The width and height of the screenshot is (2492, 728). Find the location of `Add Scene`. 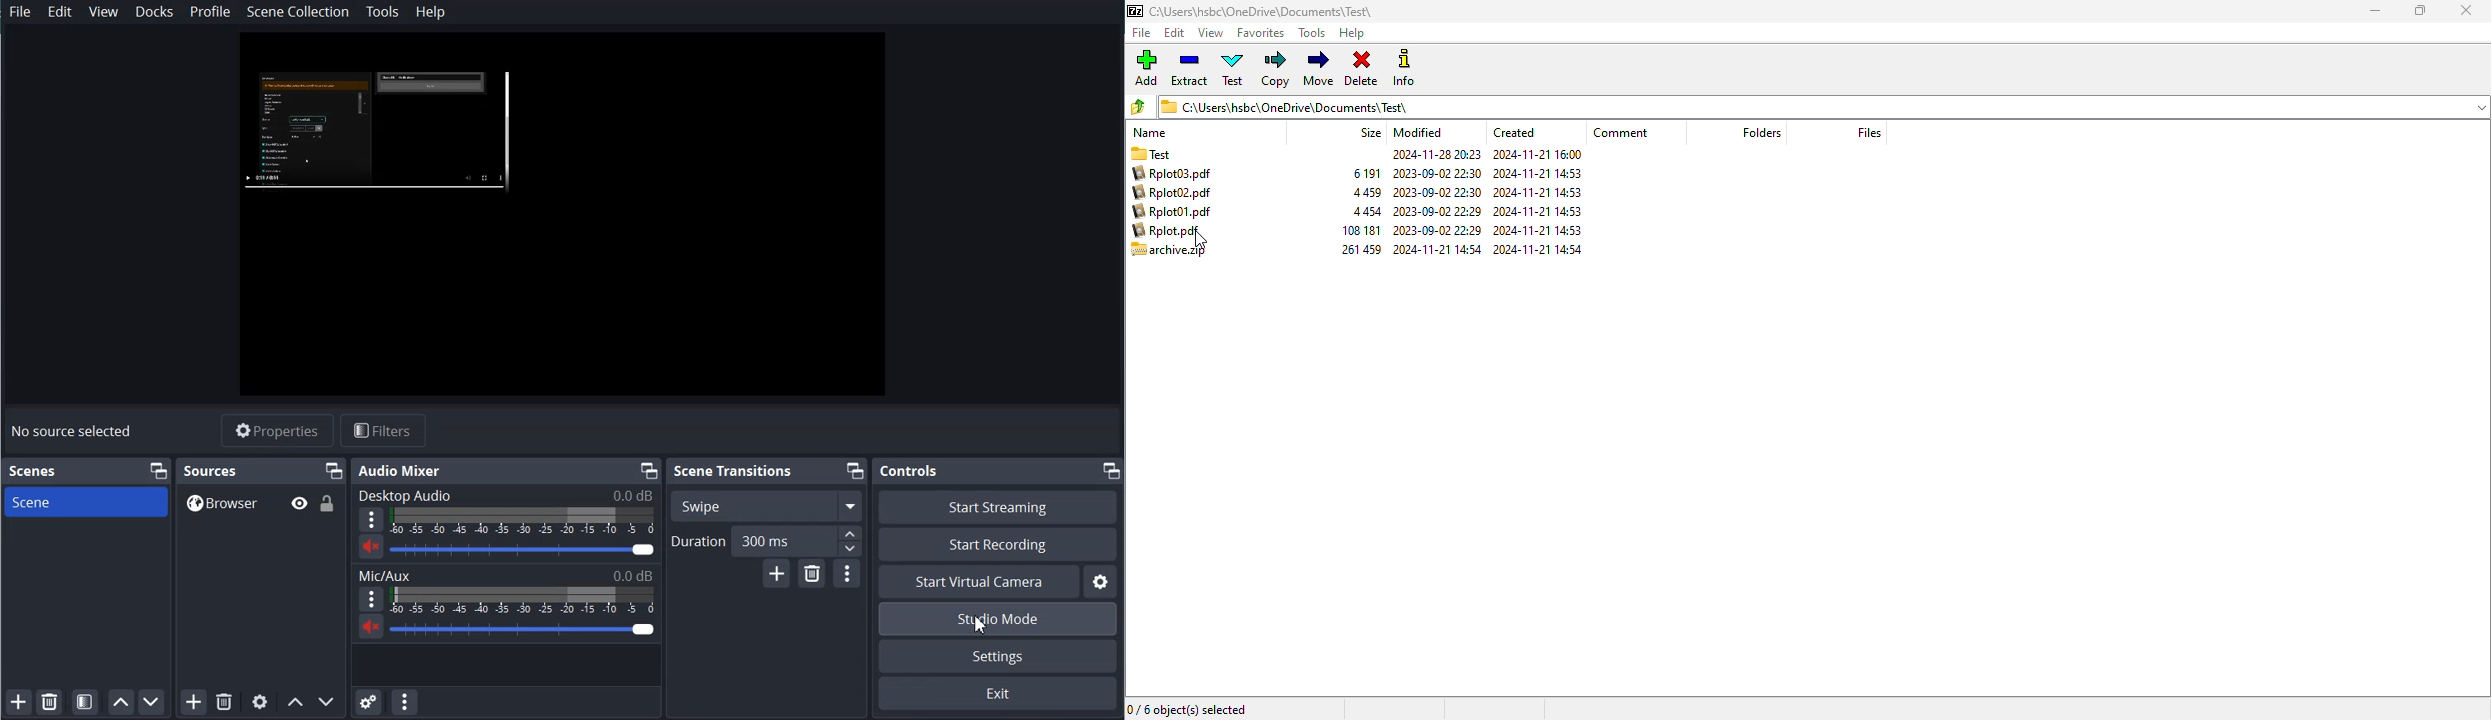

Add Scene is located at coordinates (18, 702).